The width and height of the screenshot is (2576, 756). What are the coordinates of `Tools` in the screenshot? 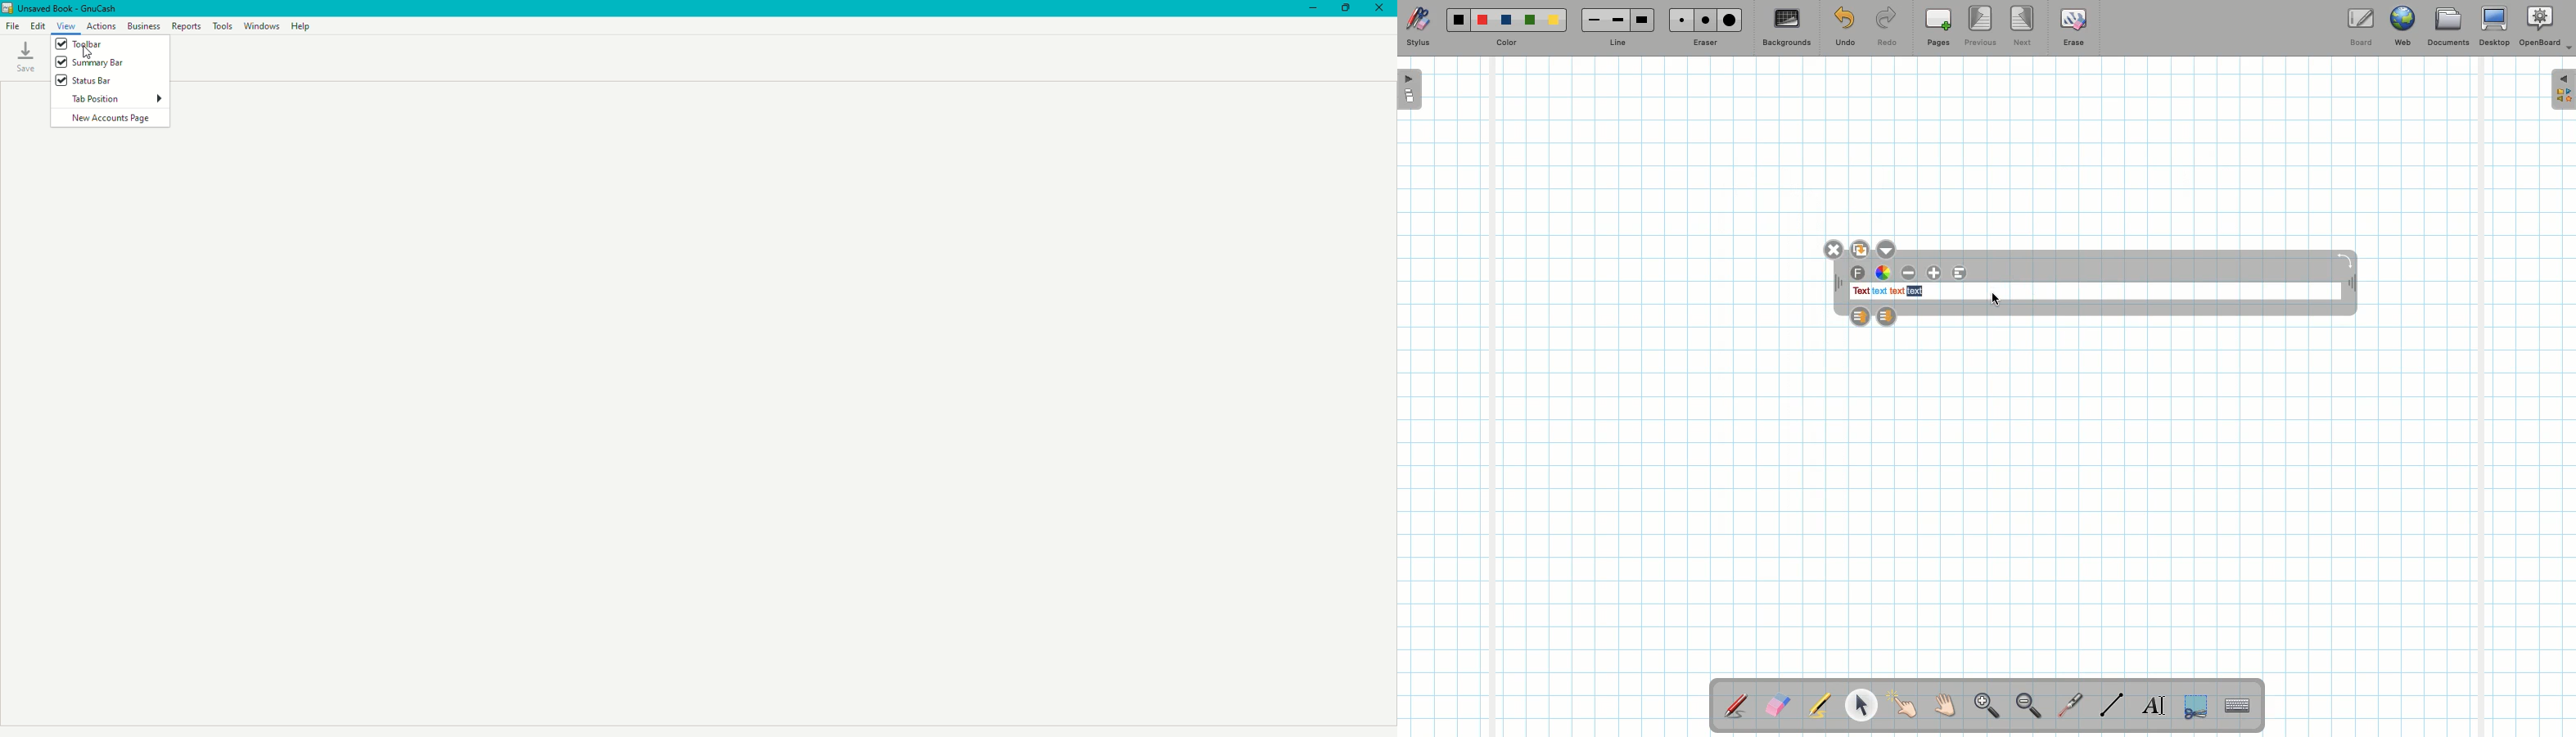 It's located at (223, 25).